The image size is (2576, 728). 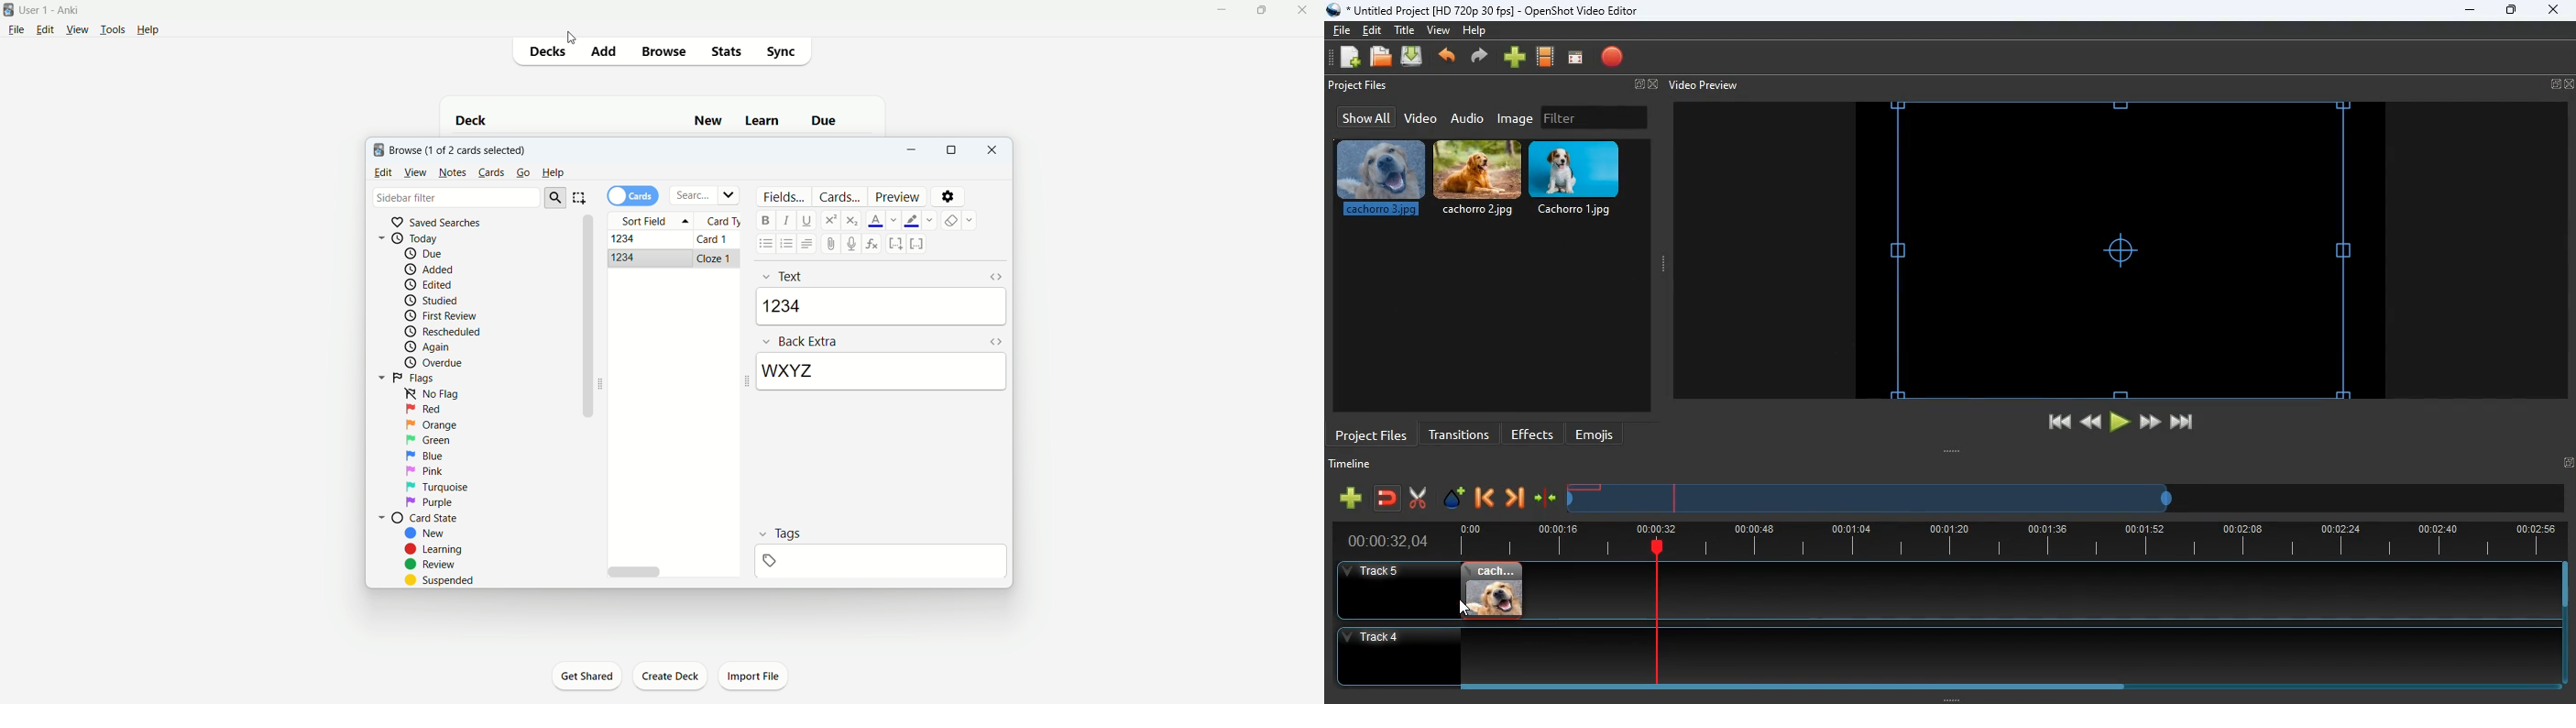 What do you see at coordinates (462, 151) in the screenshot?
I see `browse` at bounding box center [462, 151].